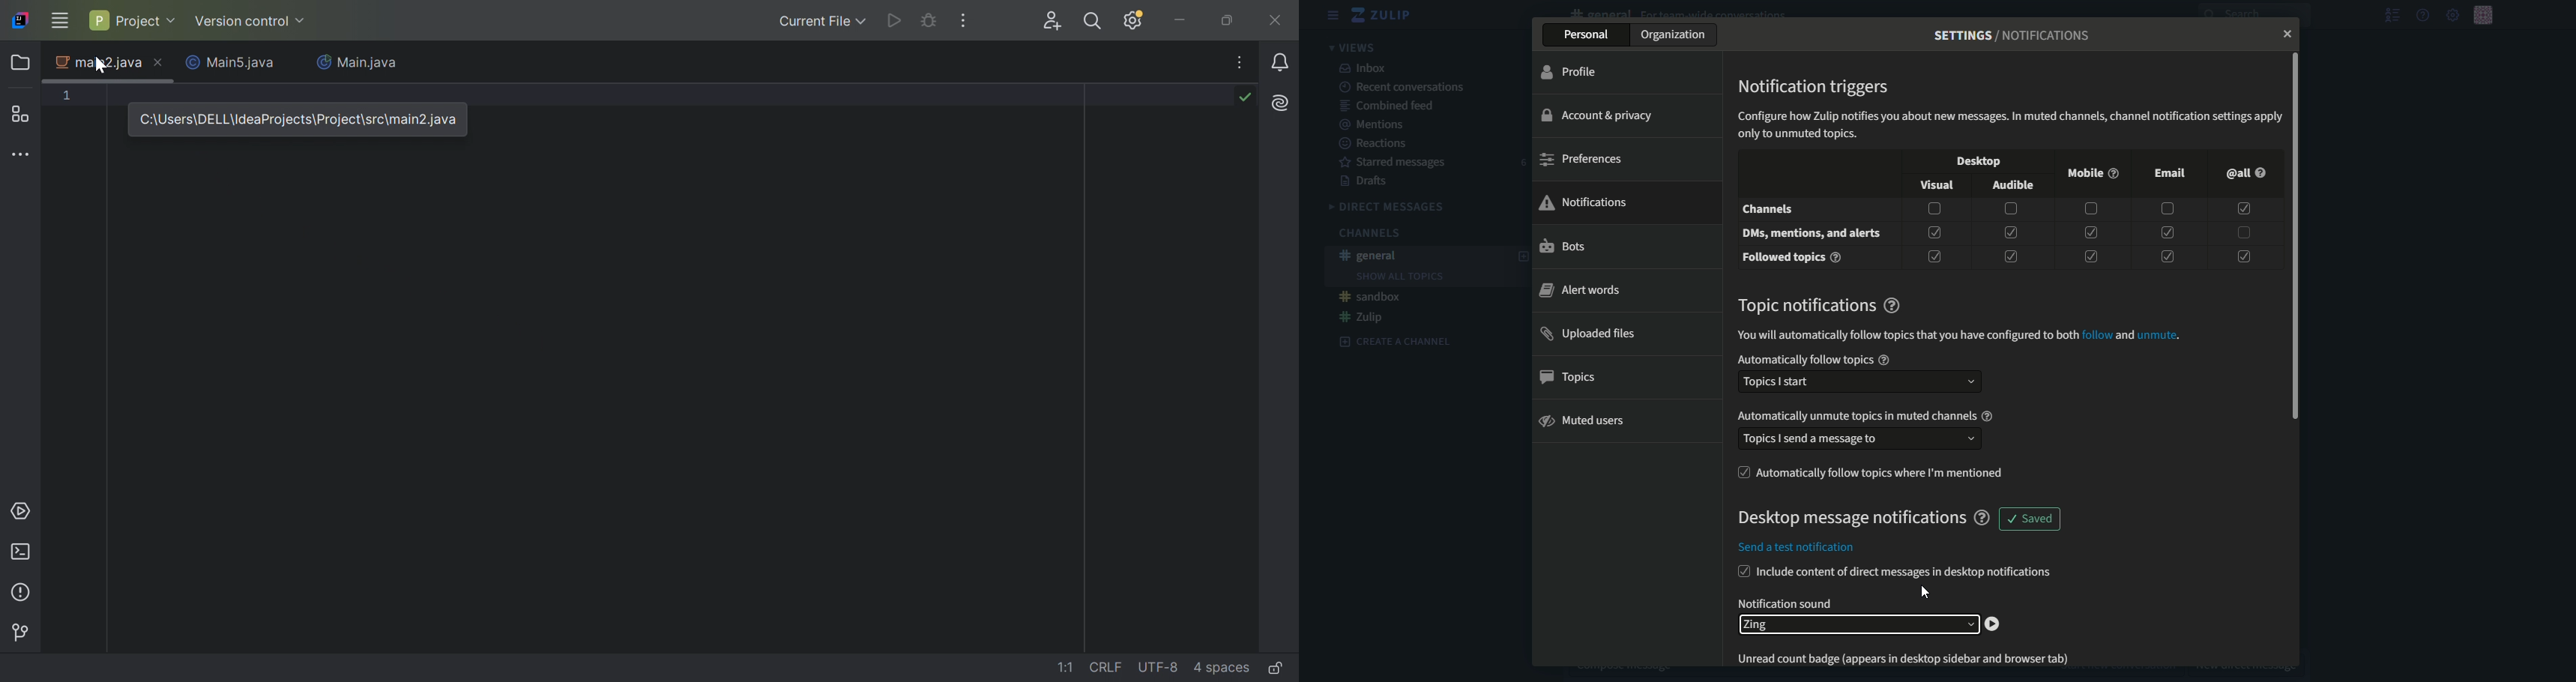 The height and width of the screenshot is (700, 2576). What do you see at coordinates (2090, 232) in the screenshot?
I see `checkbox` at bounding box center [2090, 232].